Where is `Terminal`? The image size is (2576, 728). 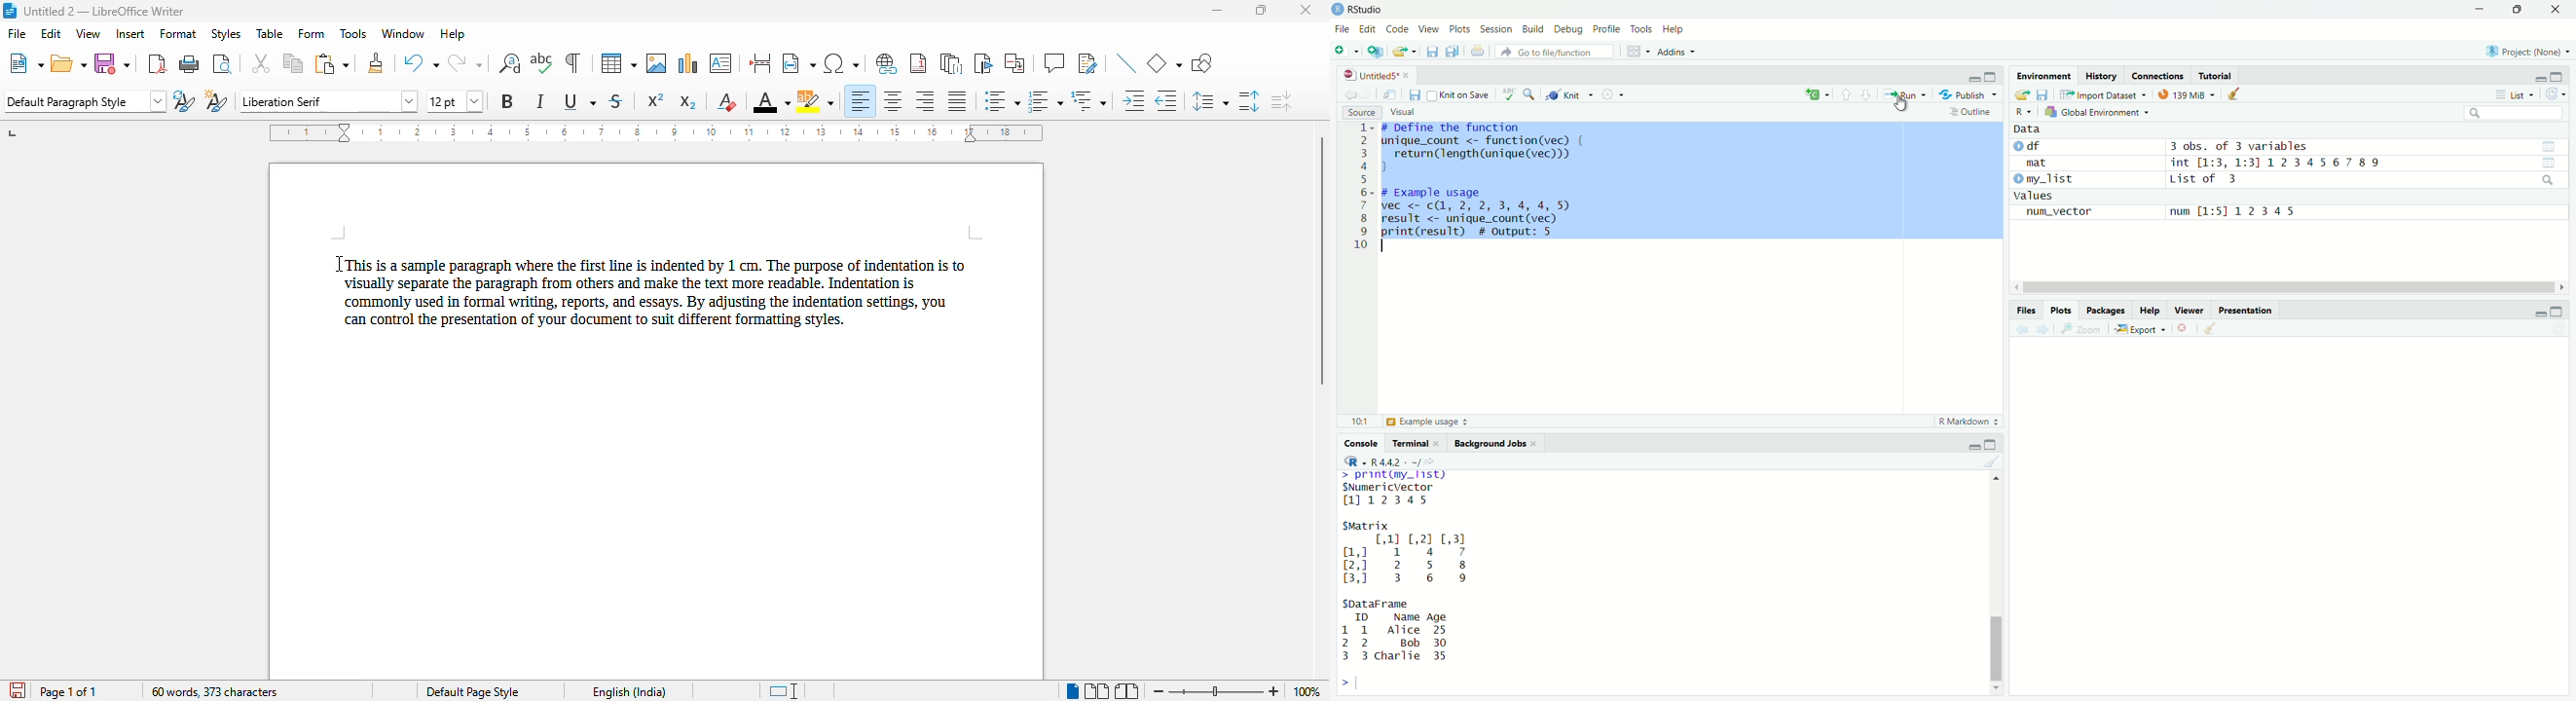
Terminal is located at coordinates (1414, 444).